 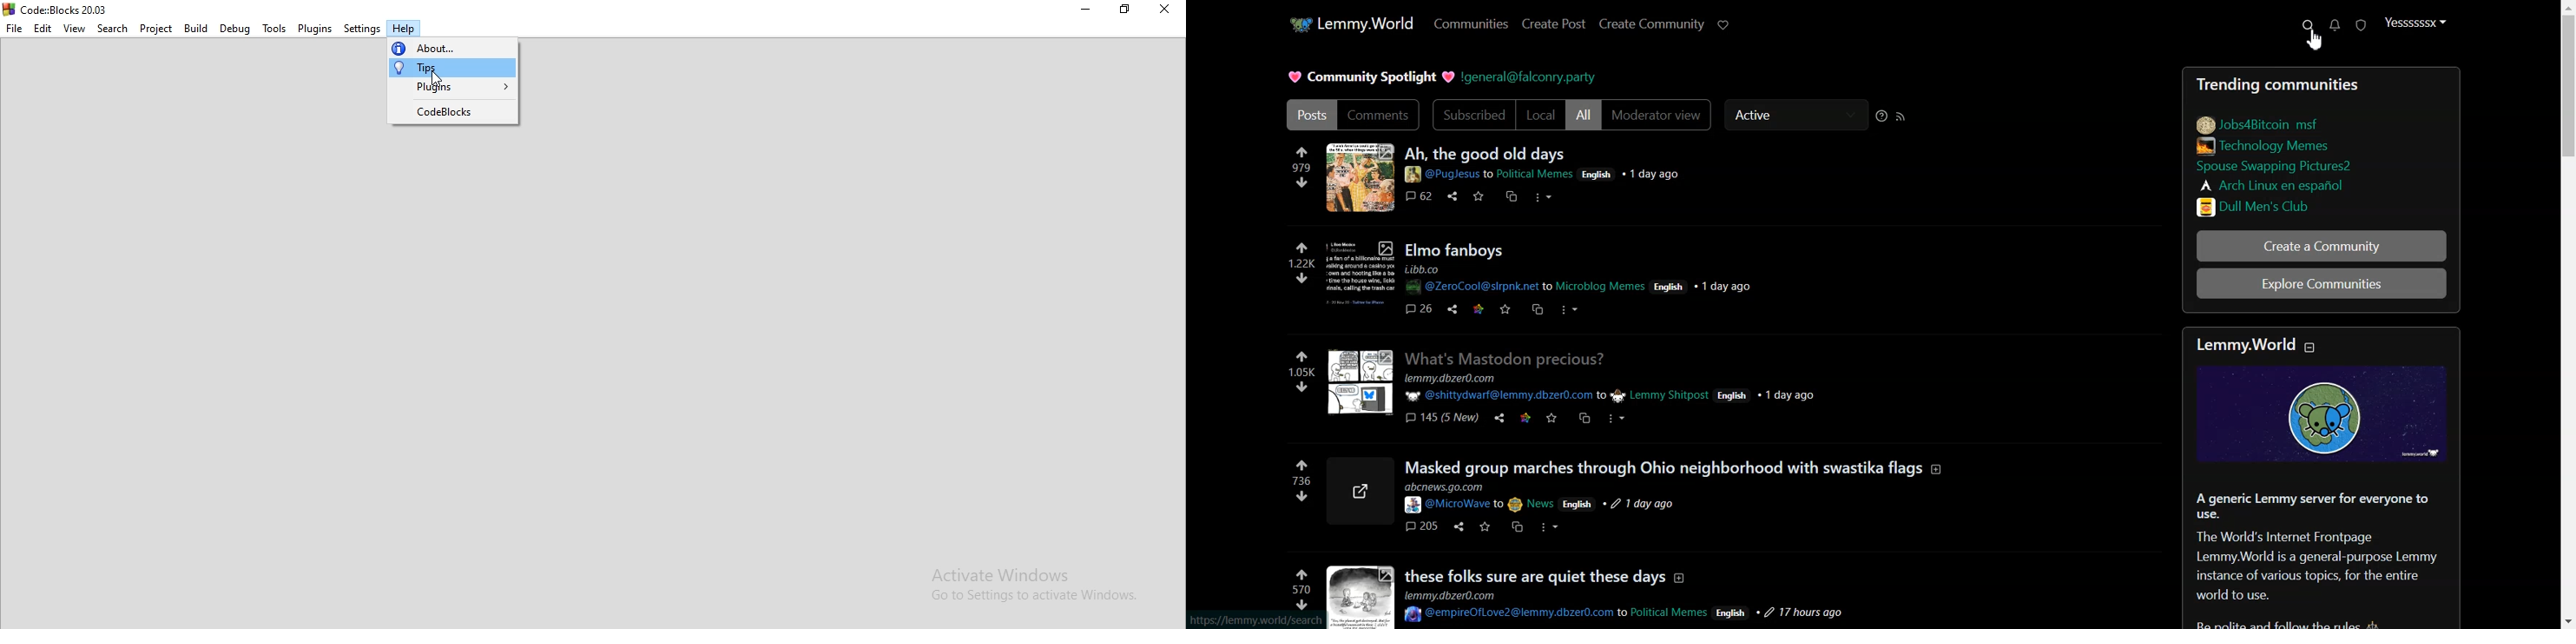 I want to click on link, so click(x=1253, y=619).